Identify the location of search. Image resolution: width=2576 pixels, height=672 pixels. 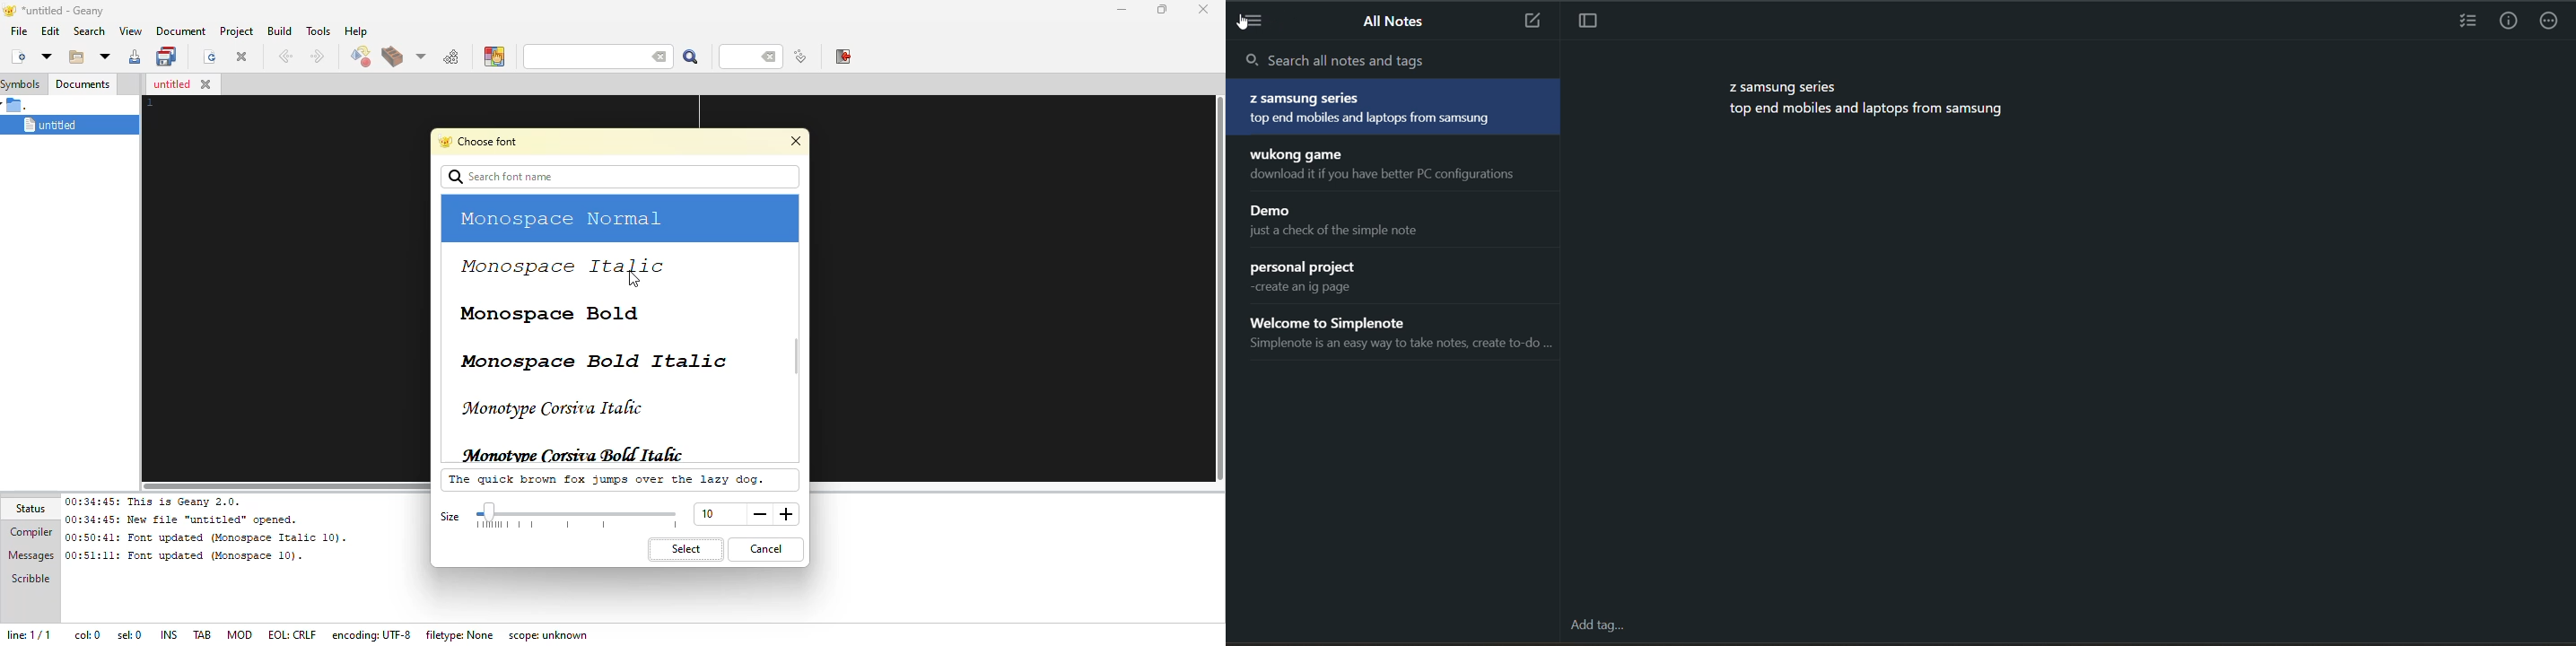
(575, 57).